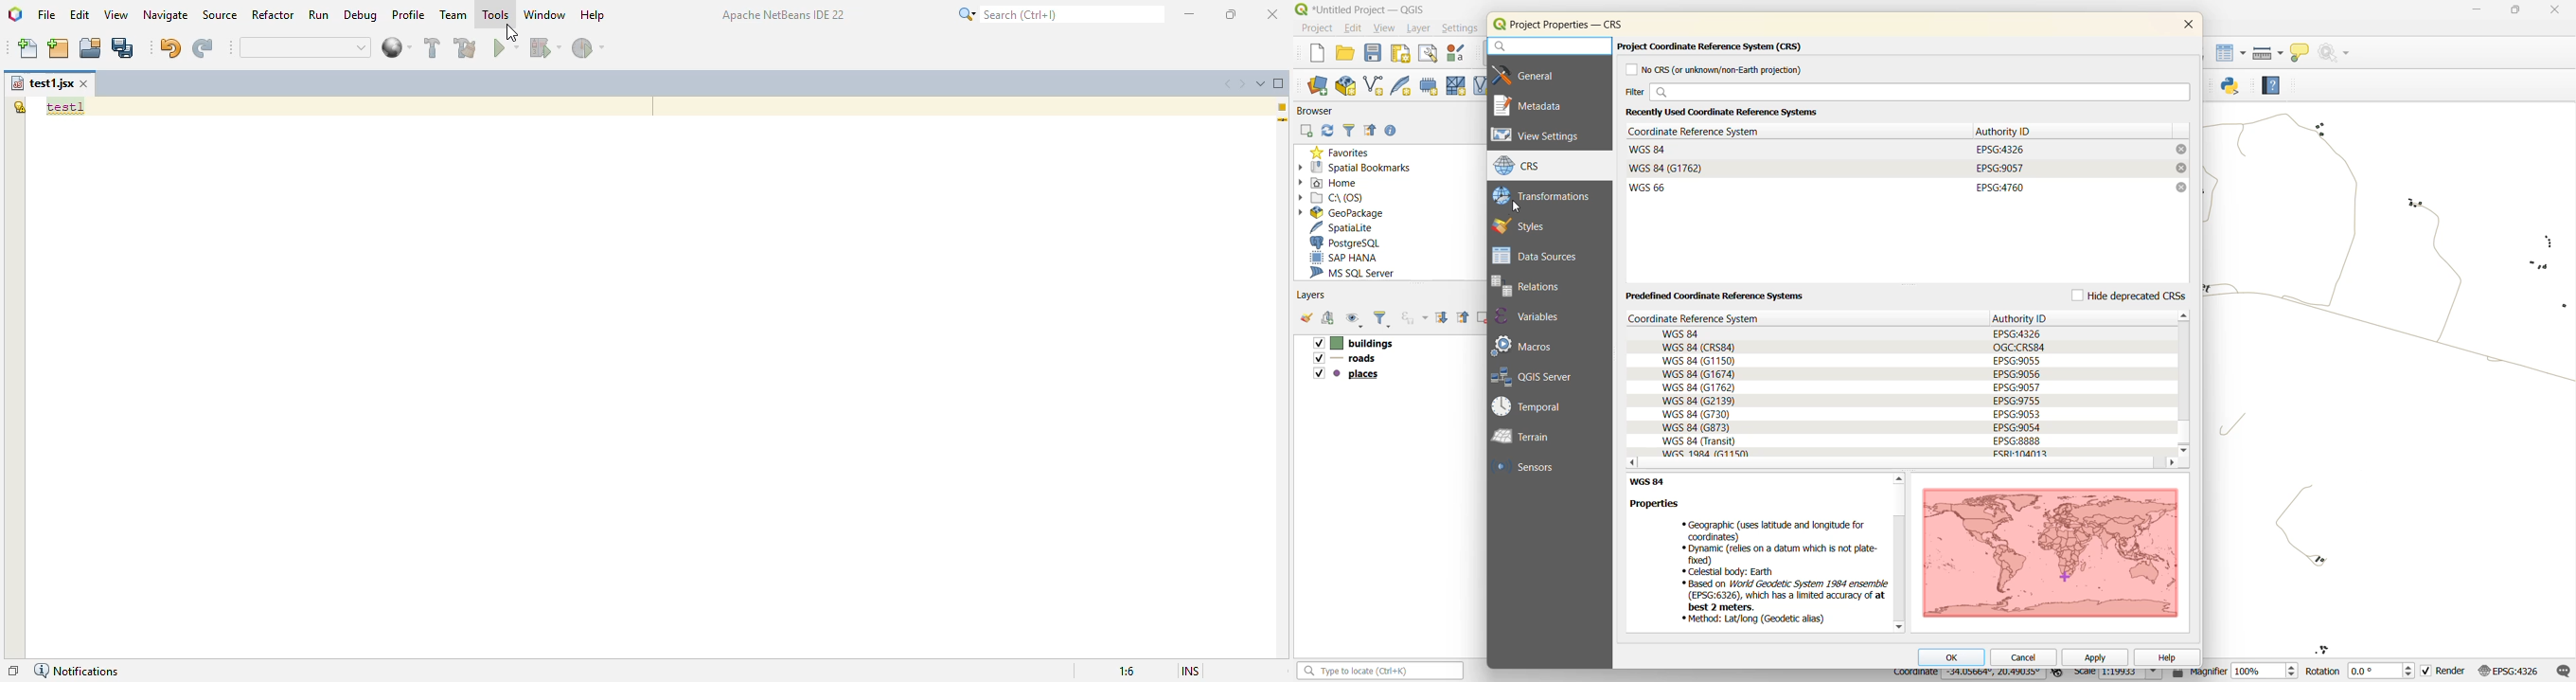 This screenshot has width=2576, height=700. Describe the element at coordinates (1306, 317) in the screenshot. I see `open` at that location.